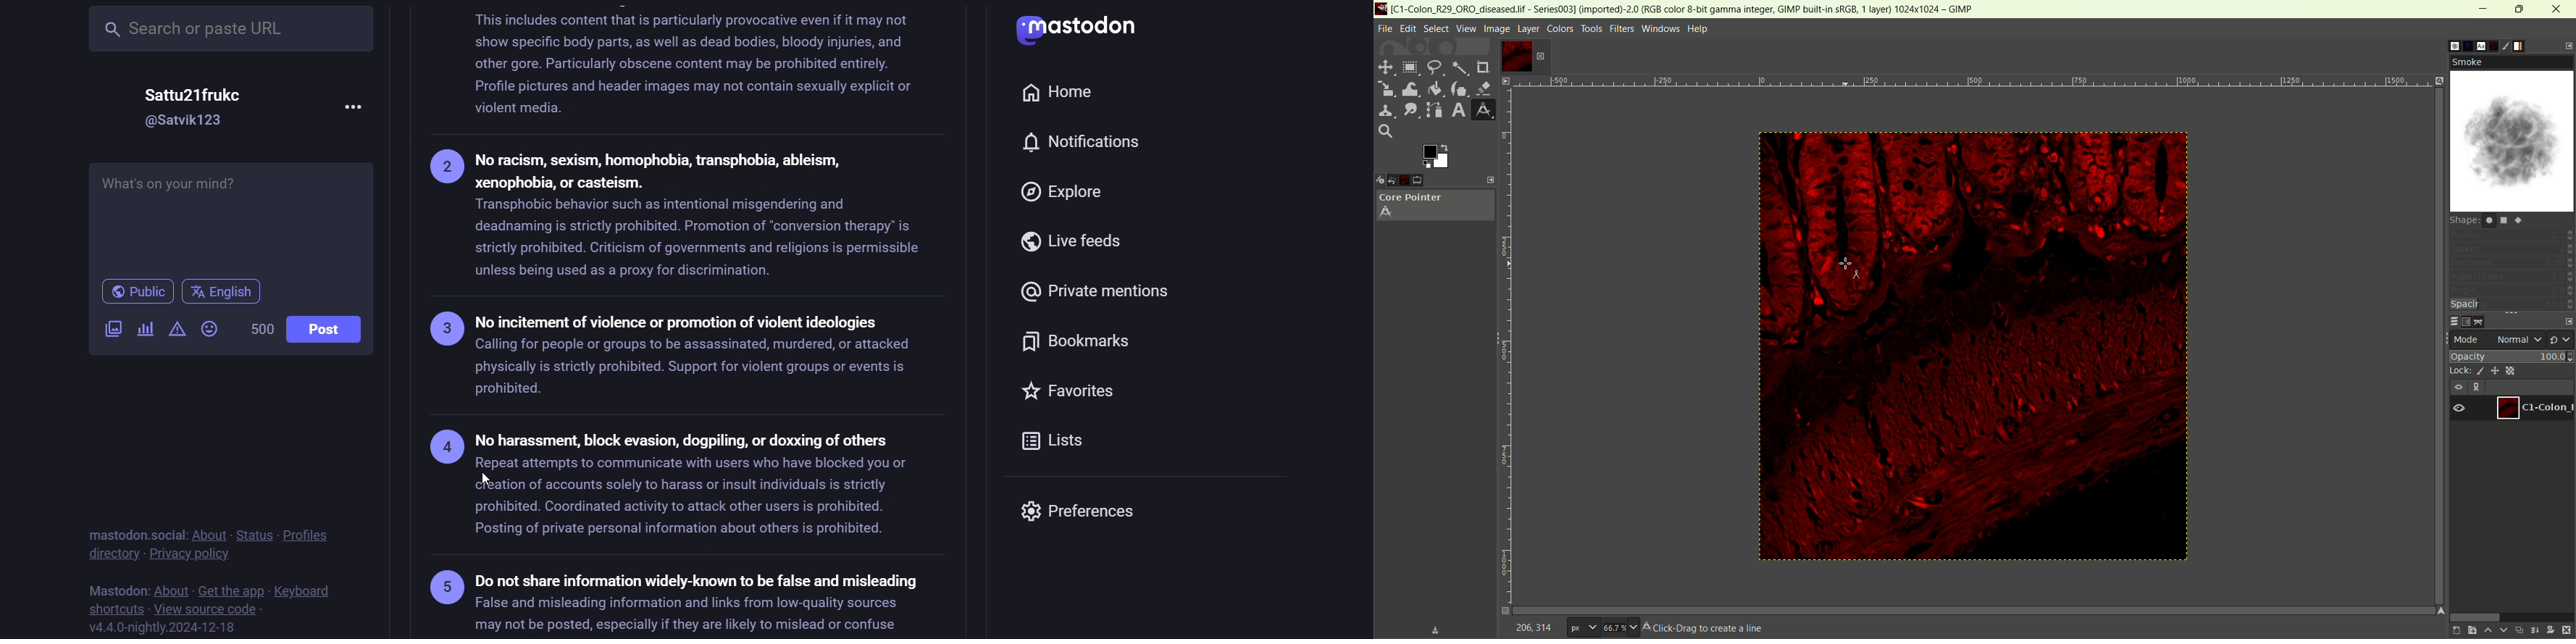 The height and width of the screenshot is (644, 2576). Describe the element at coordinates (1381, 180) in the screenshot. I see `device status` at that location.